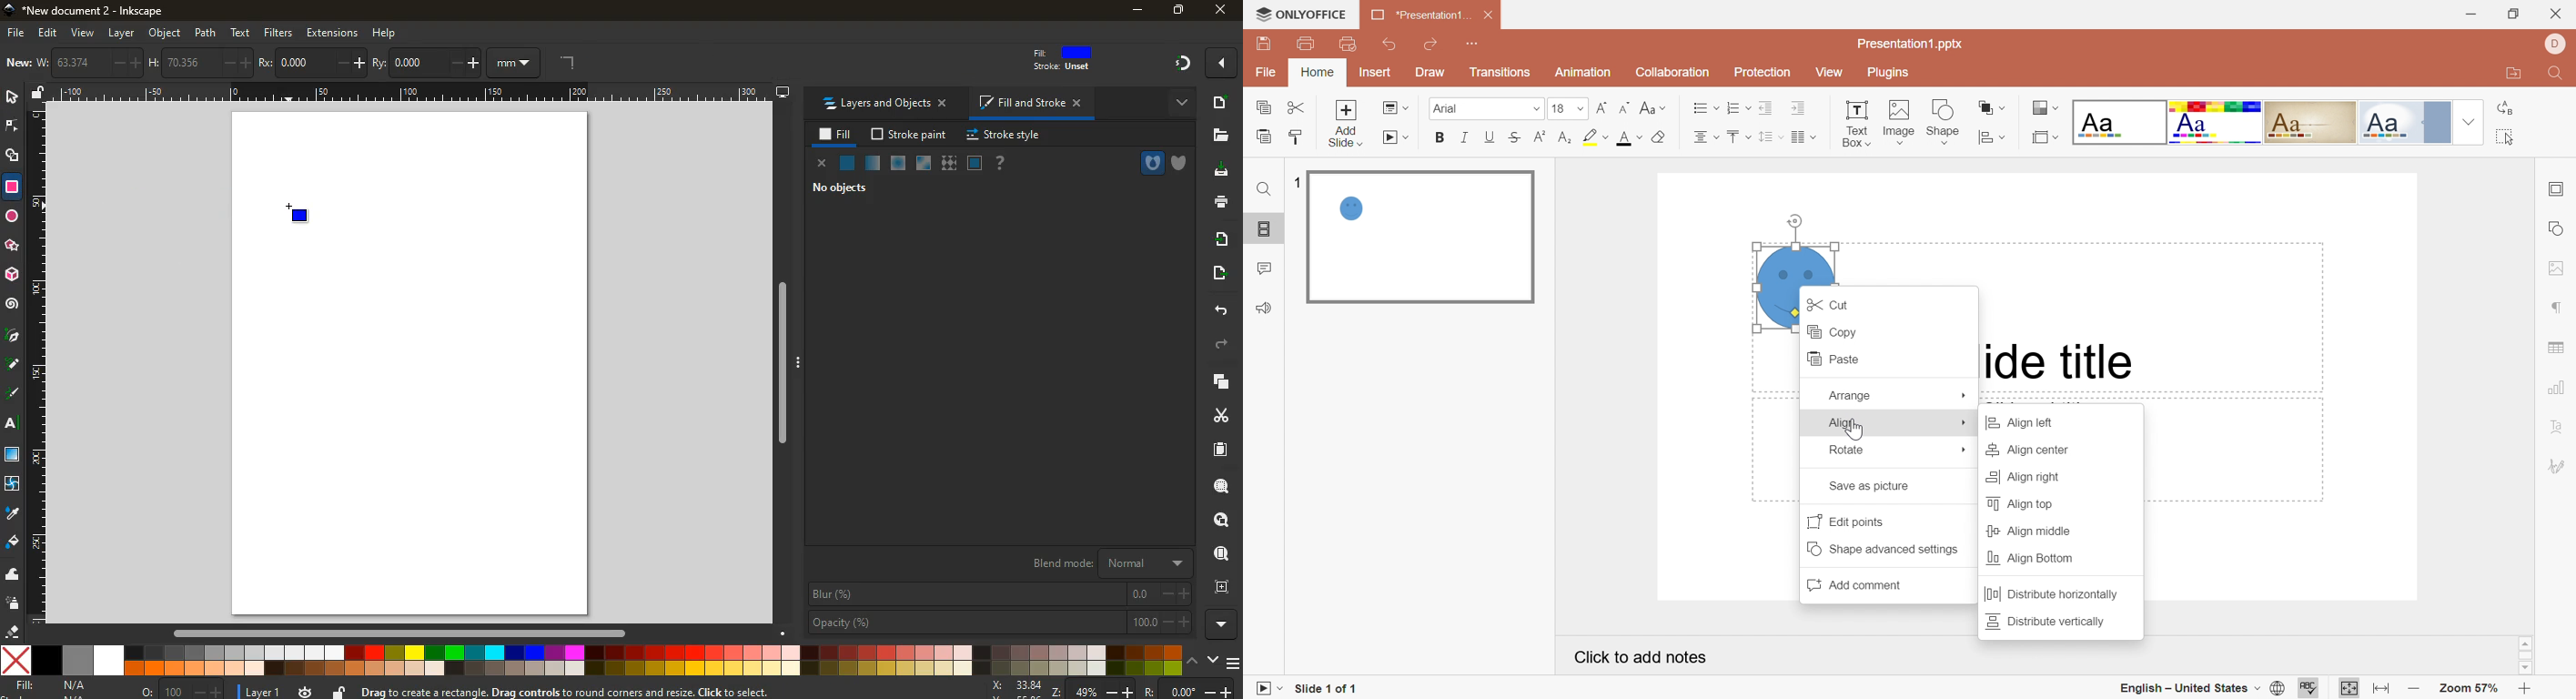  Describe the element at coordinates (884, 105) in the screenshot. I see `layers and objects` at that location.